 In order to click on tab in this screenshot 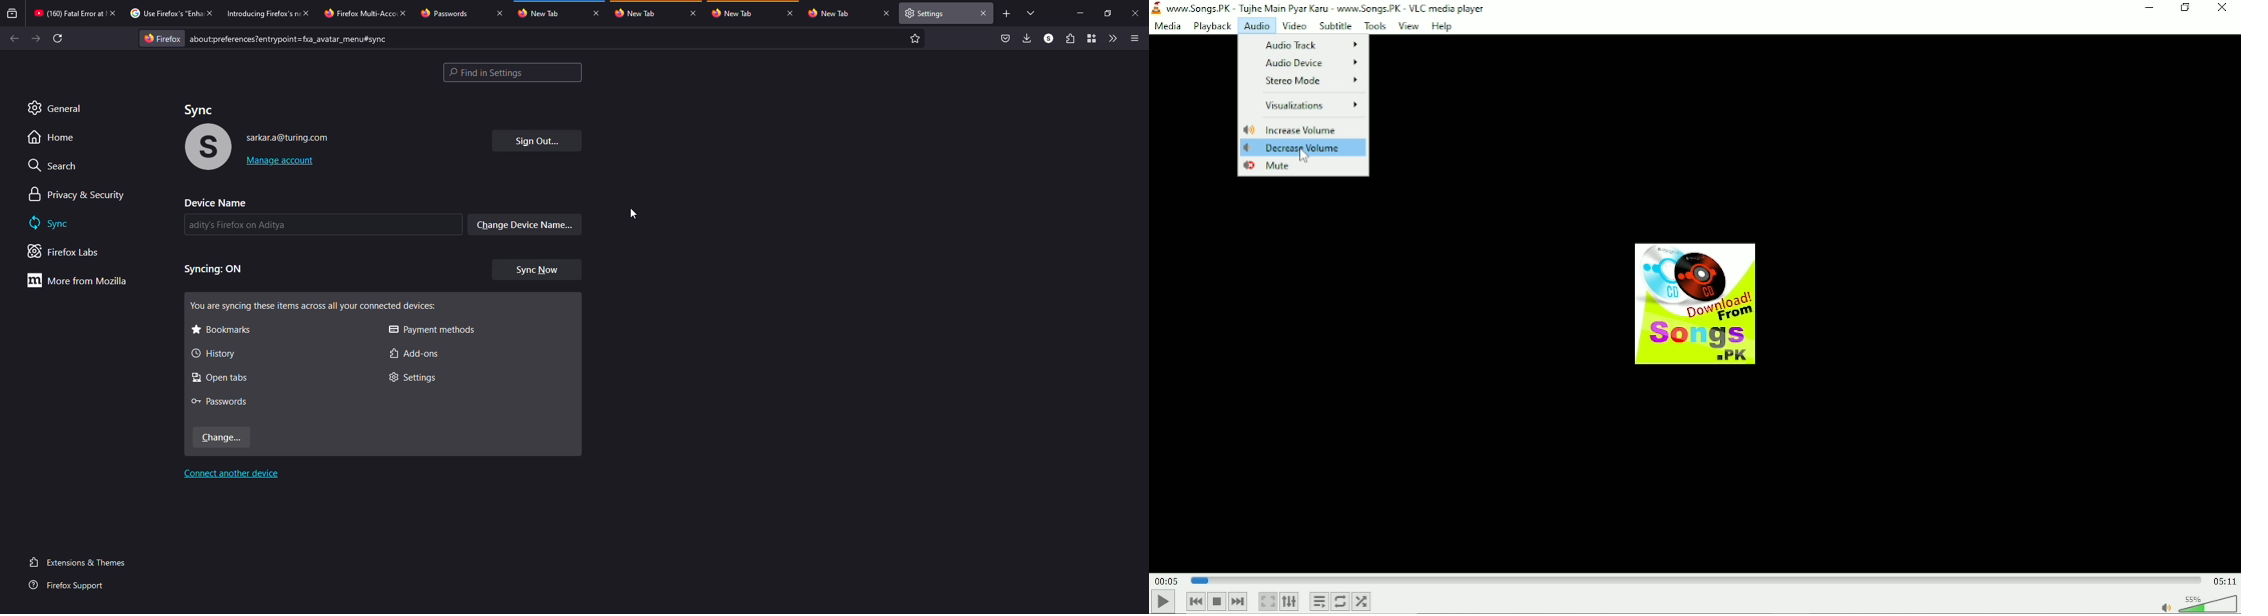, I will do `click(262, 13)`.